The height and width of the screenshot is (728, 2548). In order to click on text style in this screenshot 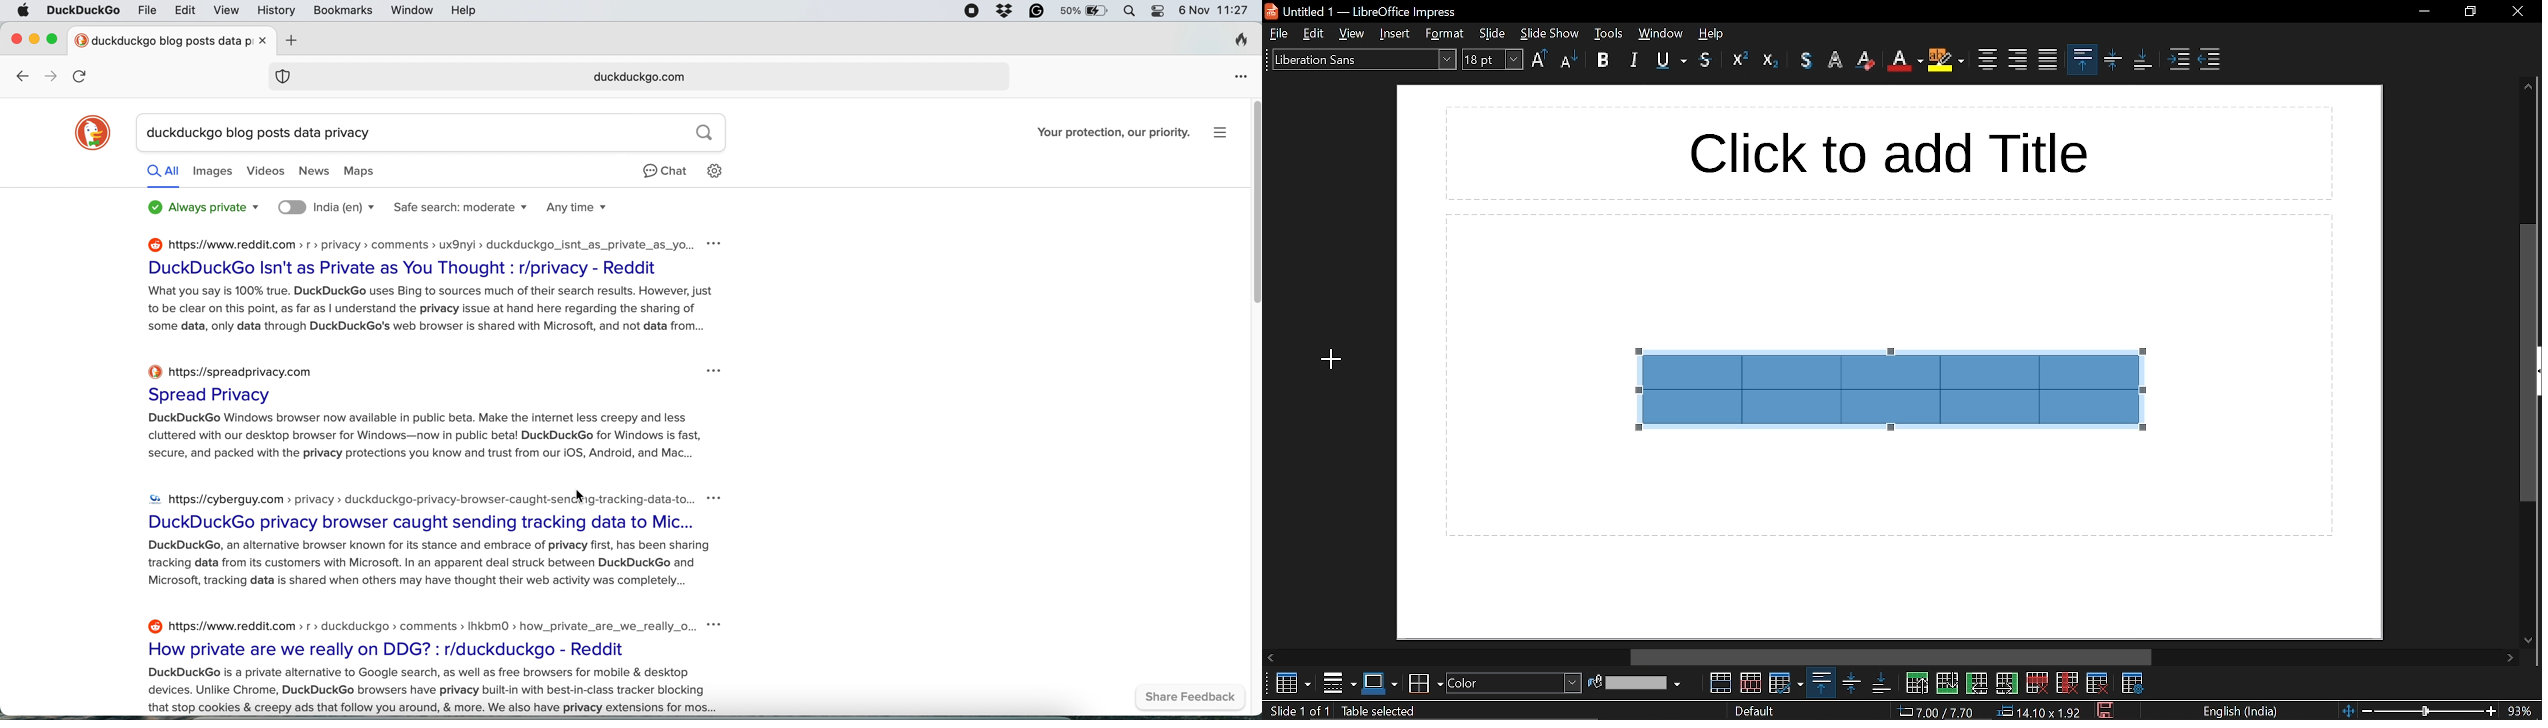, I will do `click(1364, 58)`.